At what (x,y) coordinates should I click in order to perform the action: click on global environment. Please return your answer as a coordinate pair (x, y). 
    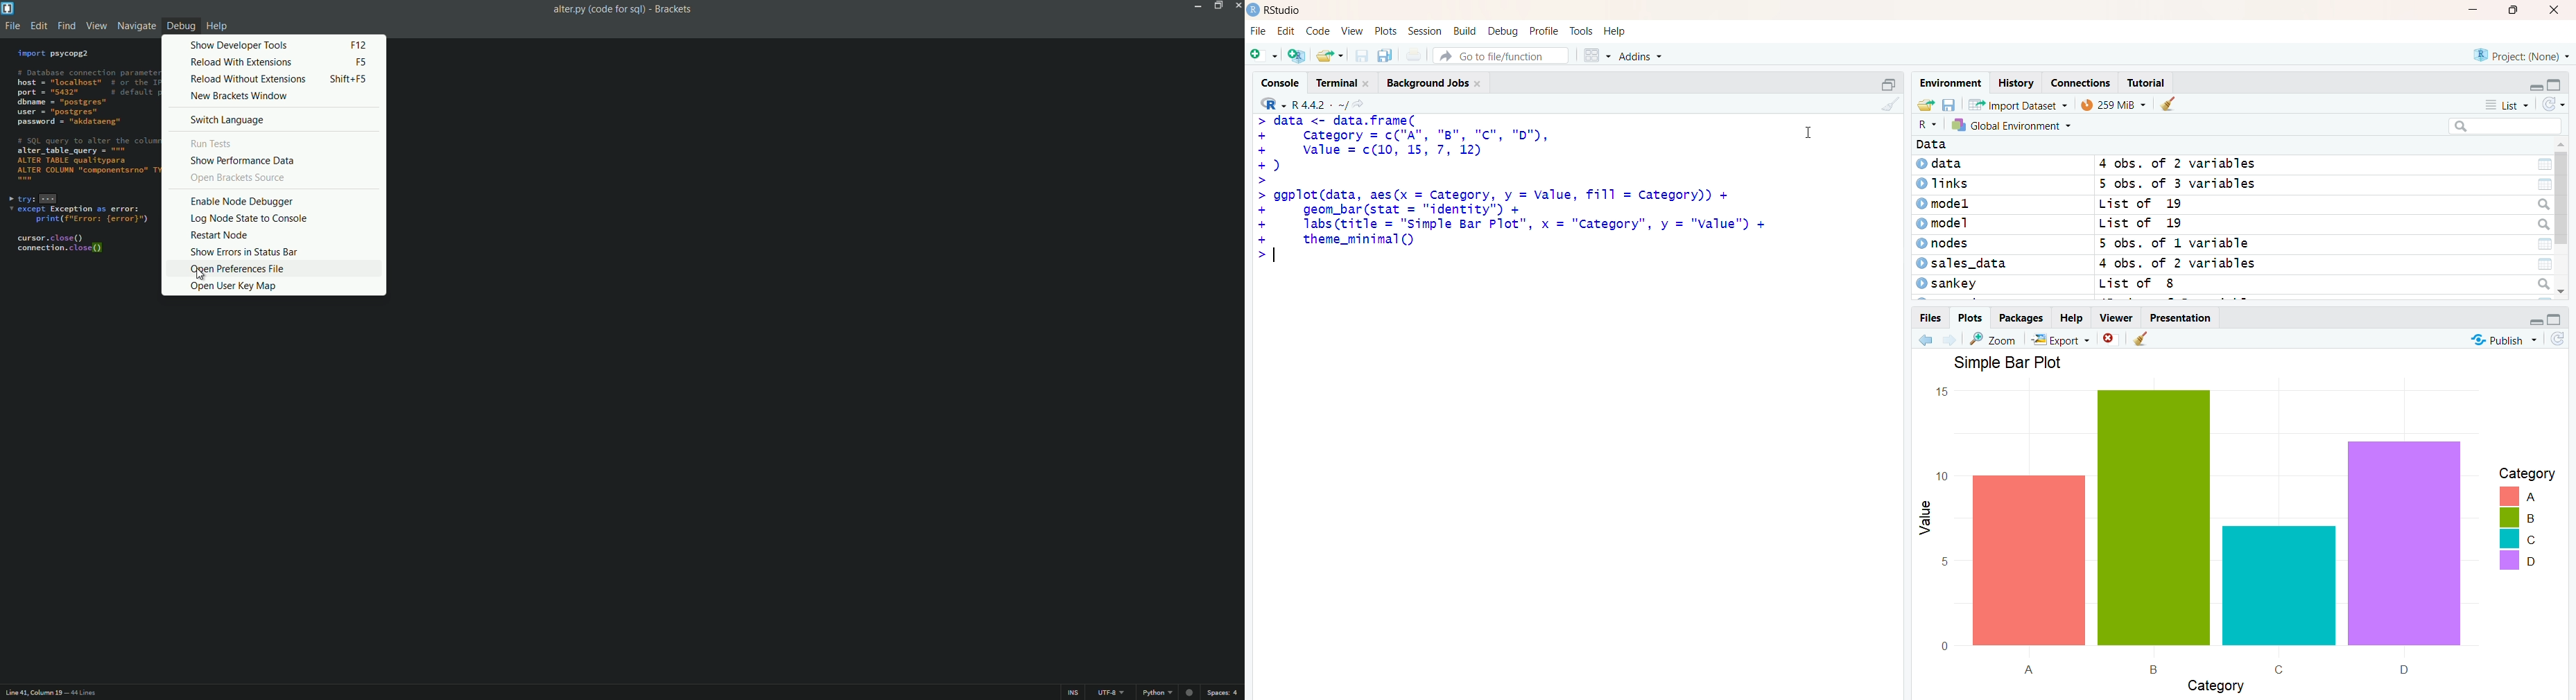
    Looking at the image, I should click on (2016, 125).